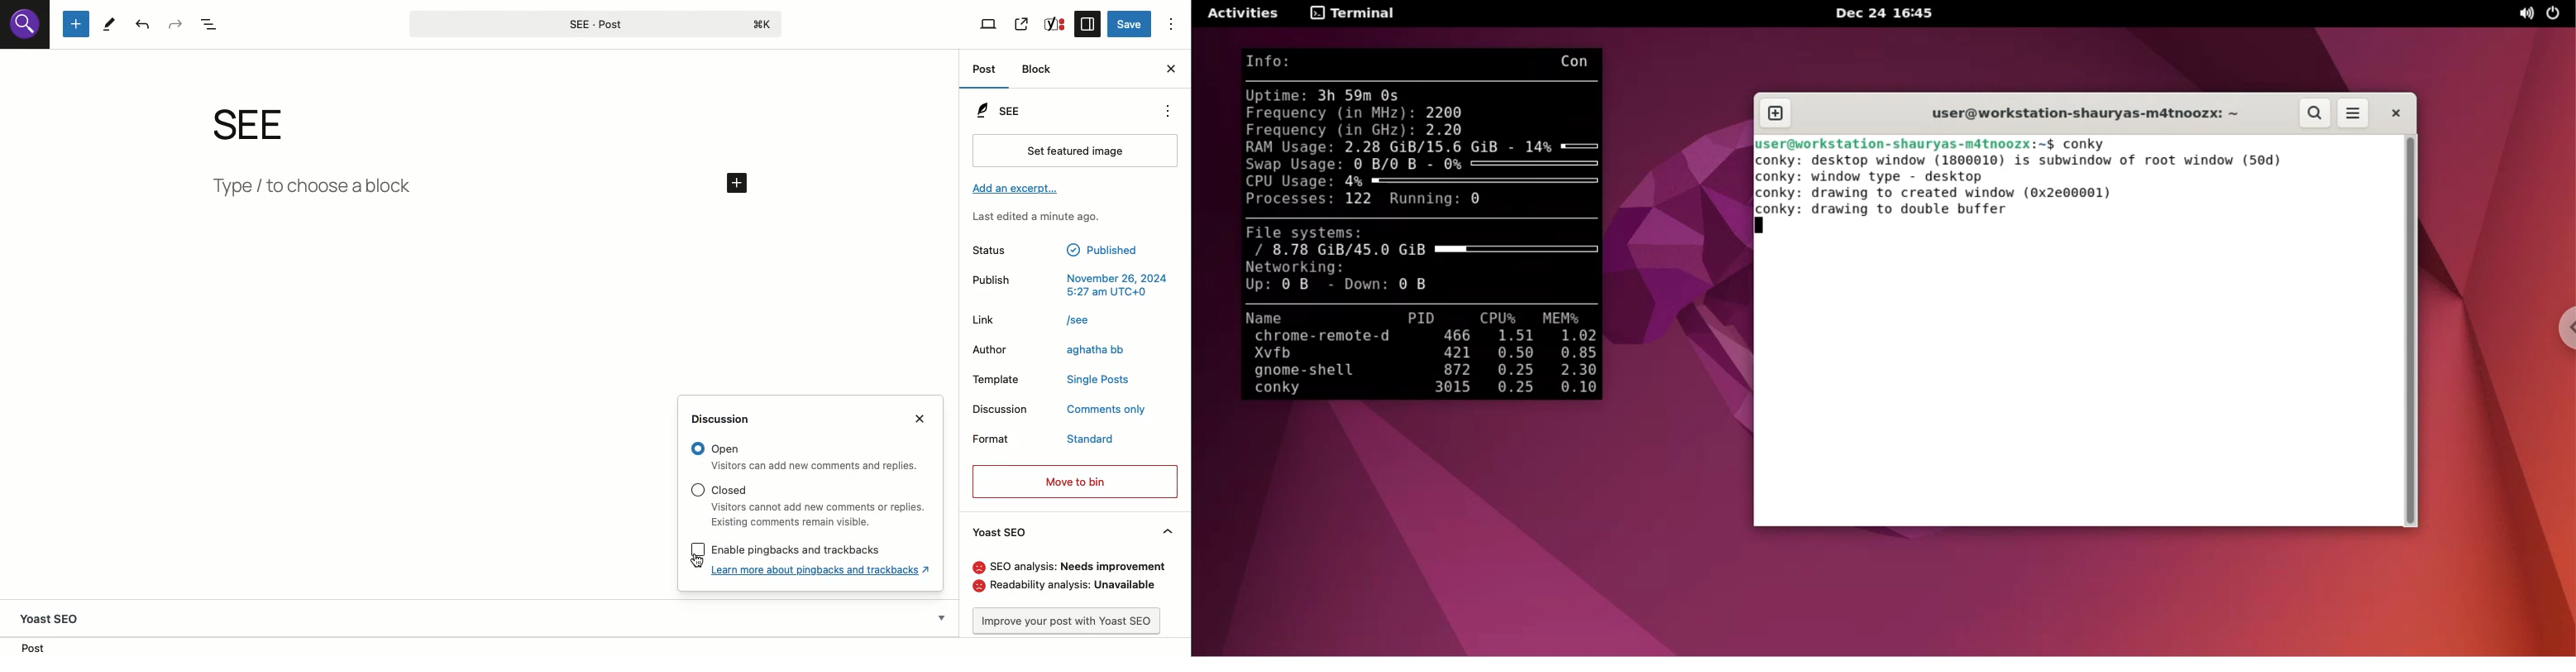 This screenshot has width=2576, height=672. Describe the element at coordinates (778, 547) in the screenshot. I see `[J Enable pingbacks and trackbacks` at that location.